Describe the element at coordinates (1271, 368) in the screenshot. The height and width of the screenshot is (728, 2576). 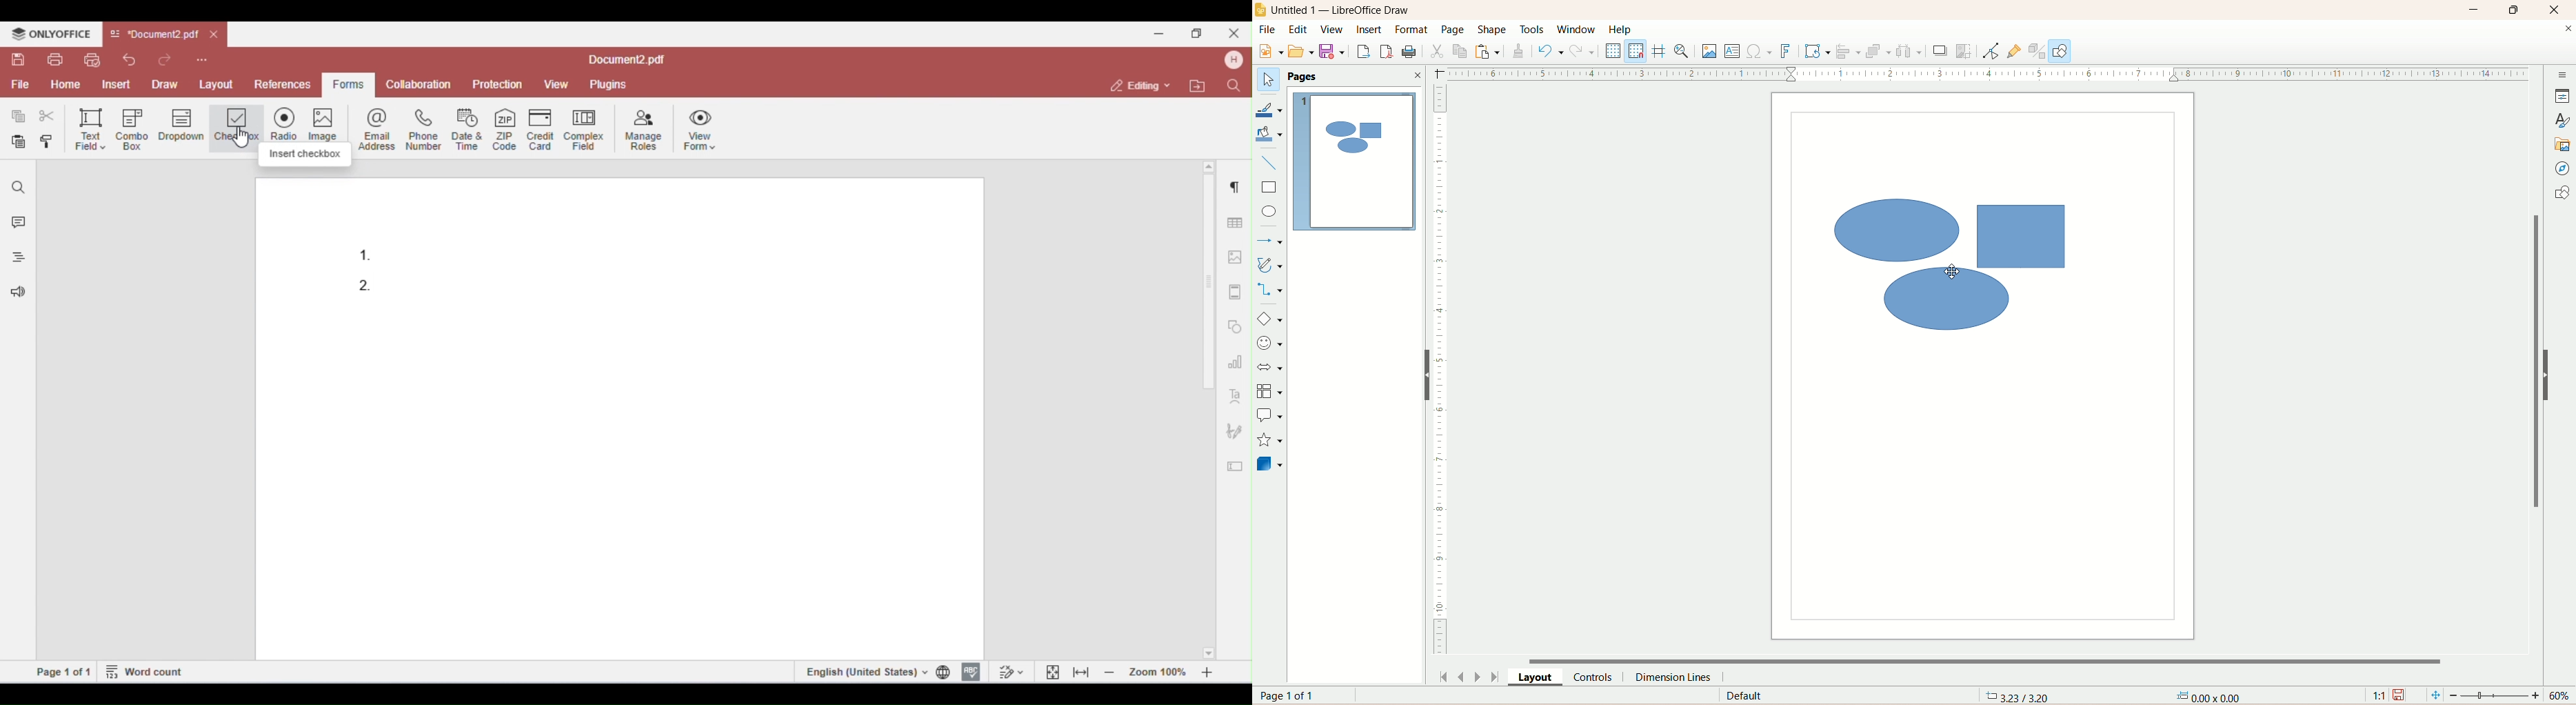
I see `block arrows` at that location.